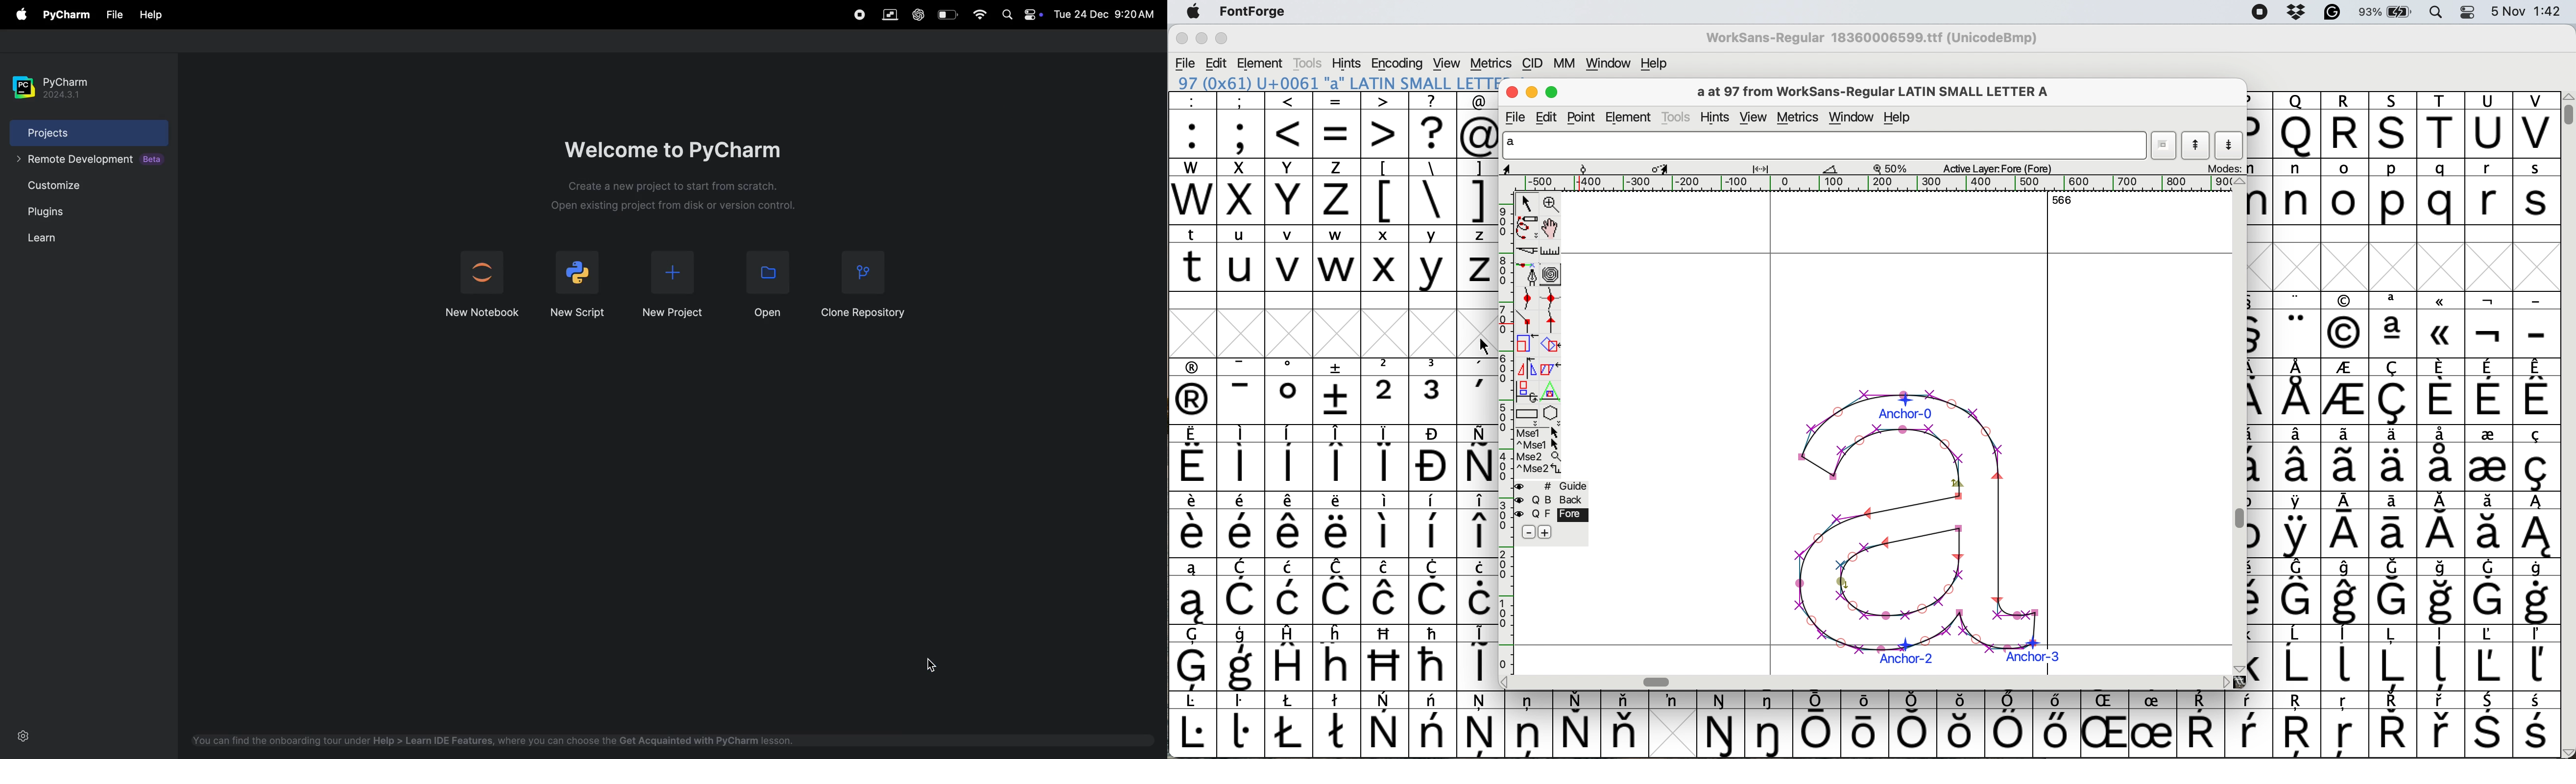 This screenshot has width=2576, height=784. I want to click on rotat object in 3d and project back to plane, so click(1528, 393).